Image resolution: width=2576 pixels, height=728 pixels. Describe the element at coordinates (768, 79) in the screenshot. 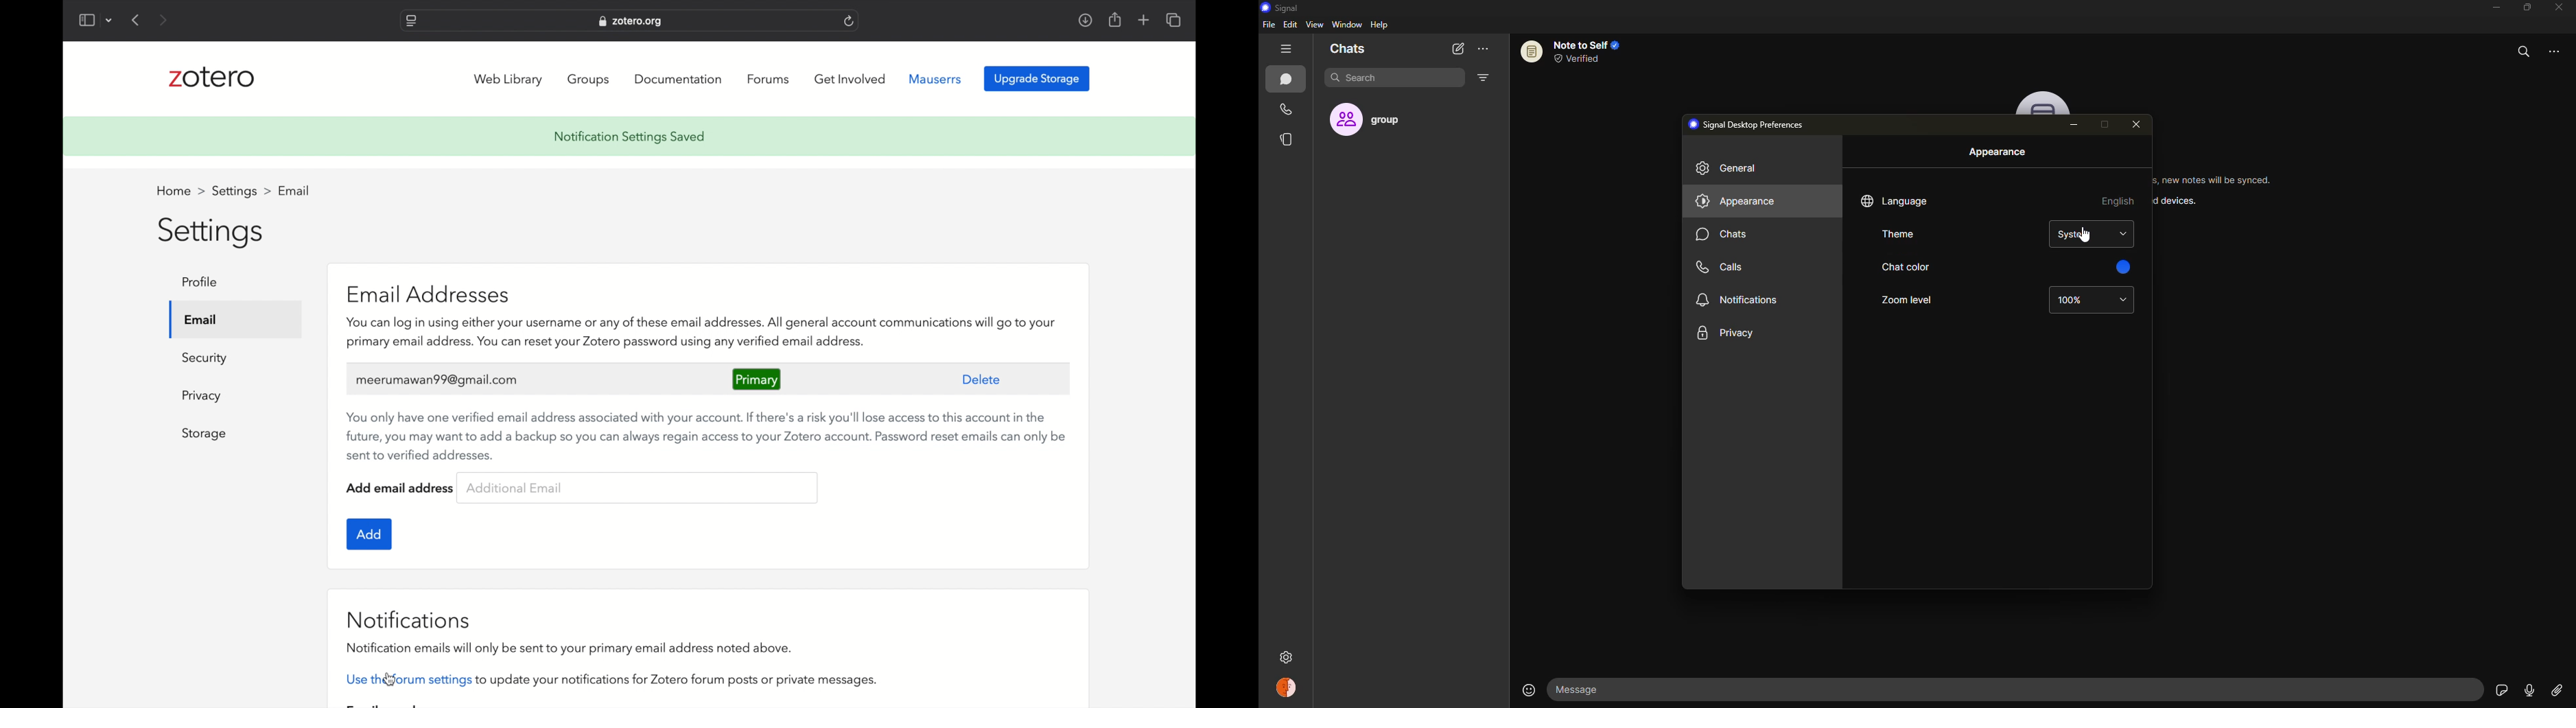

I see `forums` at that location.